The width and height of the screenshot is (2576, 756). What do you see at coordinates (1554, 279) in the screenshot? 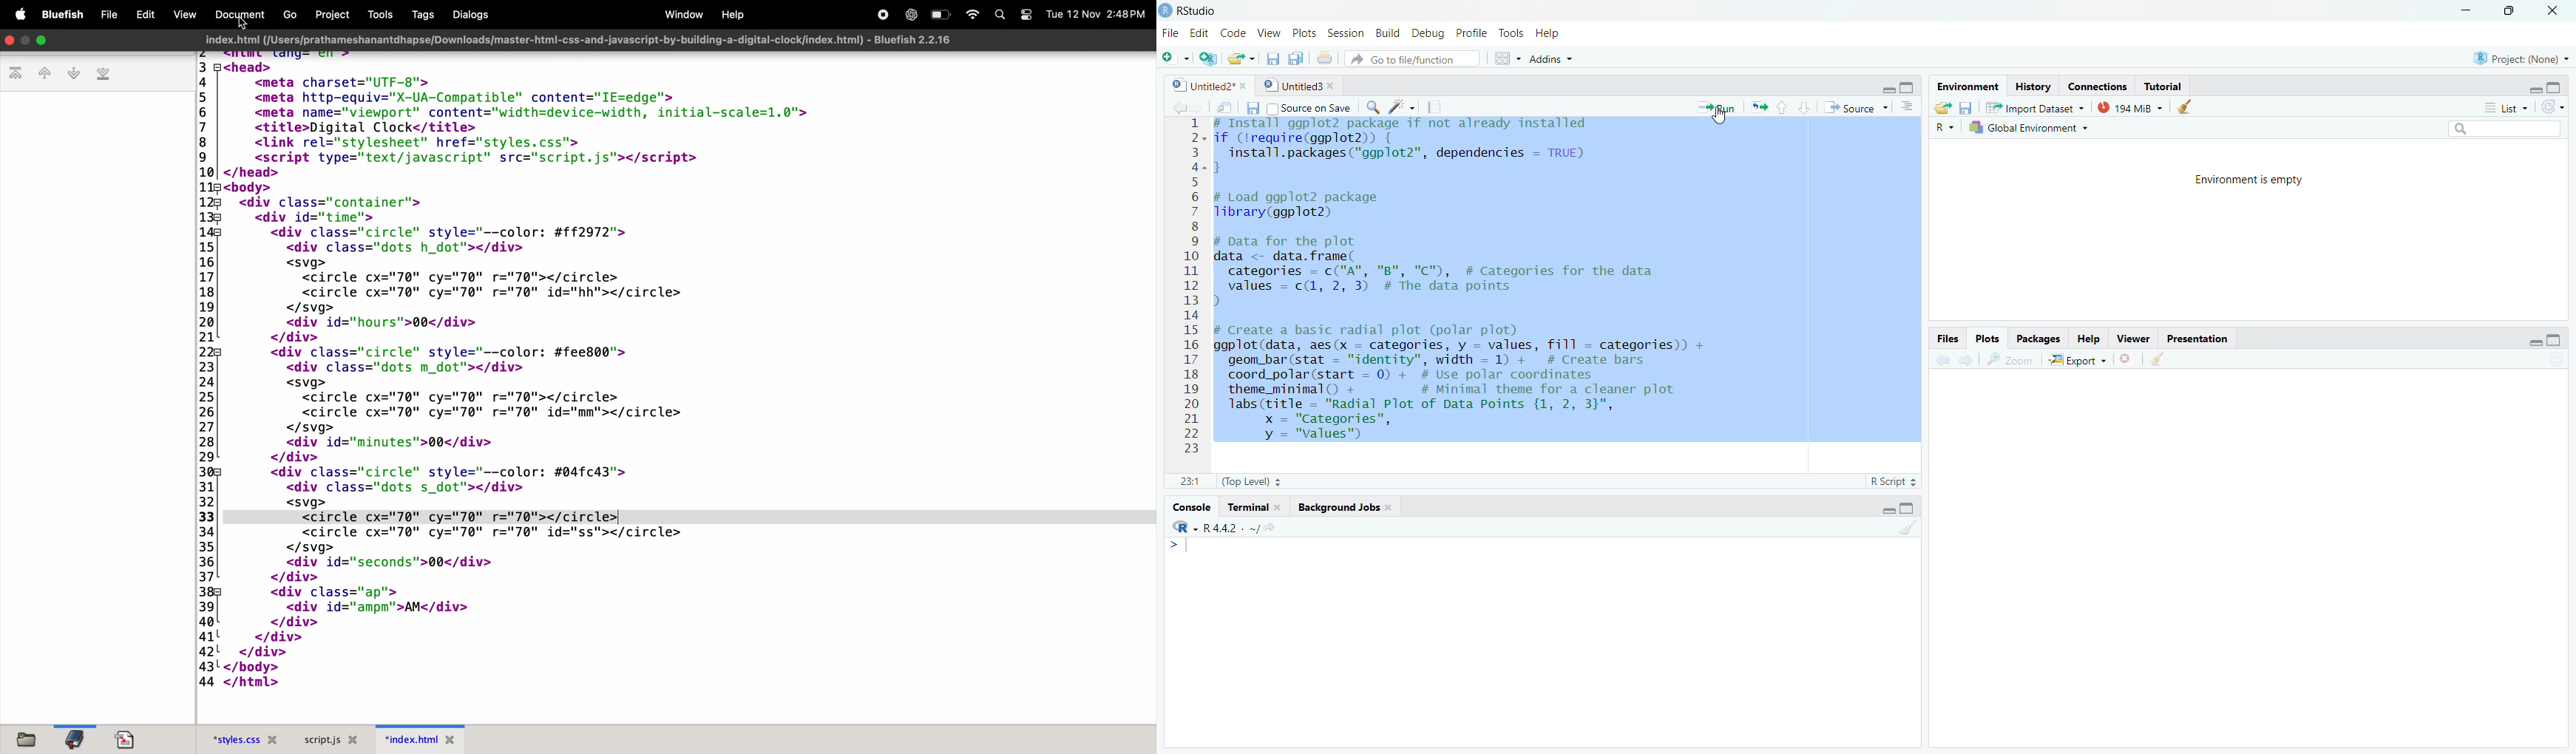
I see `# Install ggplot2 package if not already installed ~~
if (lrequire(ggplot2)) {
install.packages ("ggplot2", dependencies - TRUE)
}
# Load ggplot2 package
Tibrary(ggplot2)
# Data for the plot
data <- data.frame(
categories = c("A", "B", "C"), # Categories for the data
values = c(1, 2, 3) # The data points
p)
# Create a basic radial plot (polar plot)
ggplot(data, aes(x - categories, y = values, fill = categories)) +
geom_bar (stat = "identity", width = 1) + # Create bars
coord_polar(start = 0) + # Use polar coordinates
theme_minimal() + # Minimal theme for a cleaner plot
labs (title = "Radial Plot of Data Points {1, 2, 3}",
x = "Categories",
vy = "values™)` at bounding box center [1554, 279].